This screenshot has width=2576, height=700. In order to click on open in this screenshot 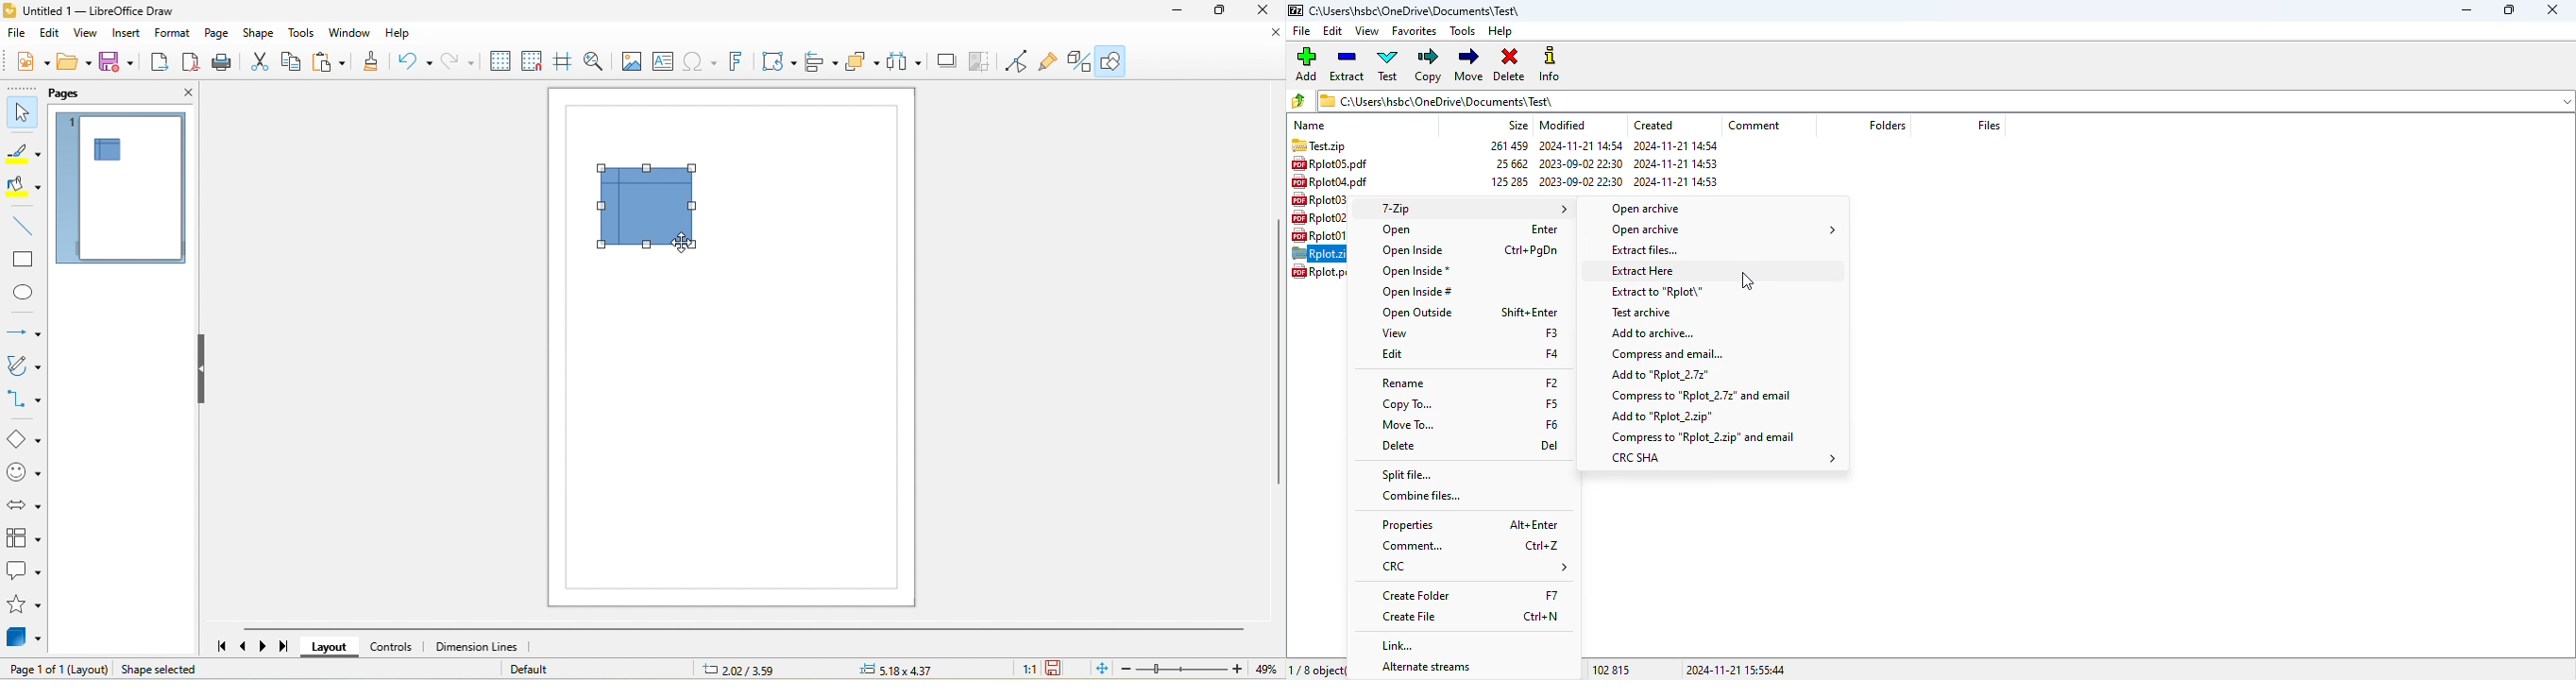, I will do `click(74, 60)`.